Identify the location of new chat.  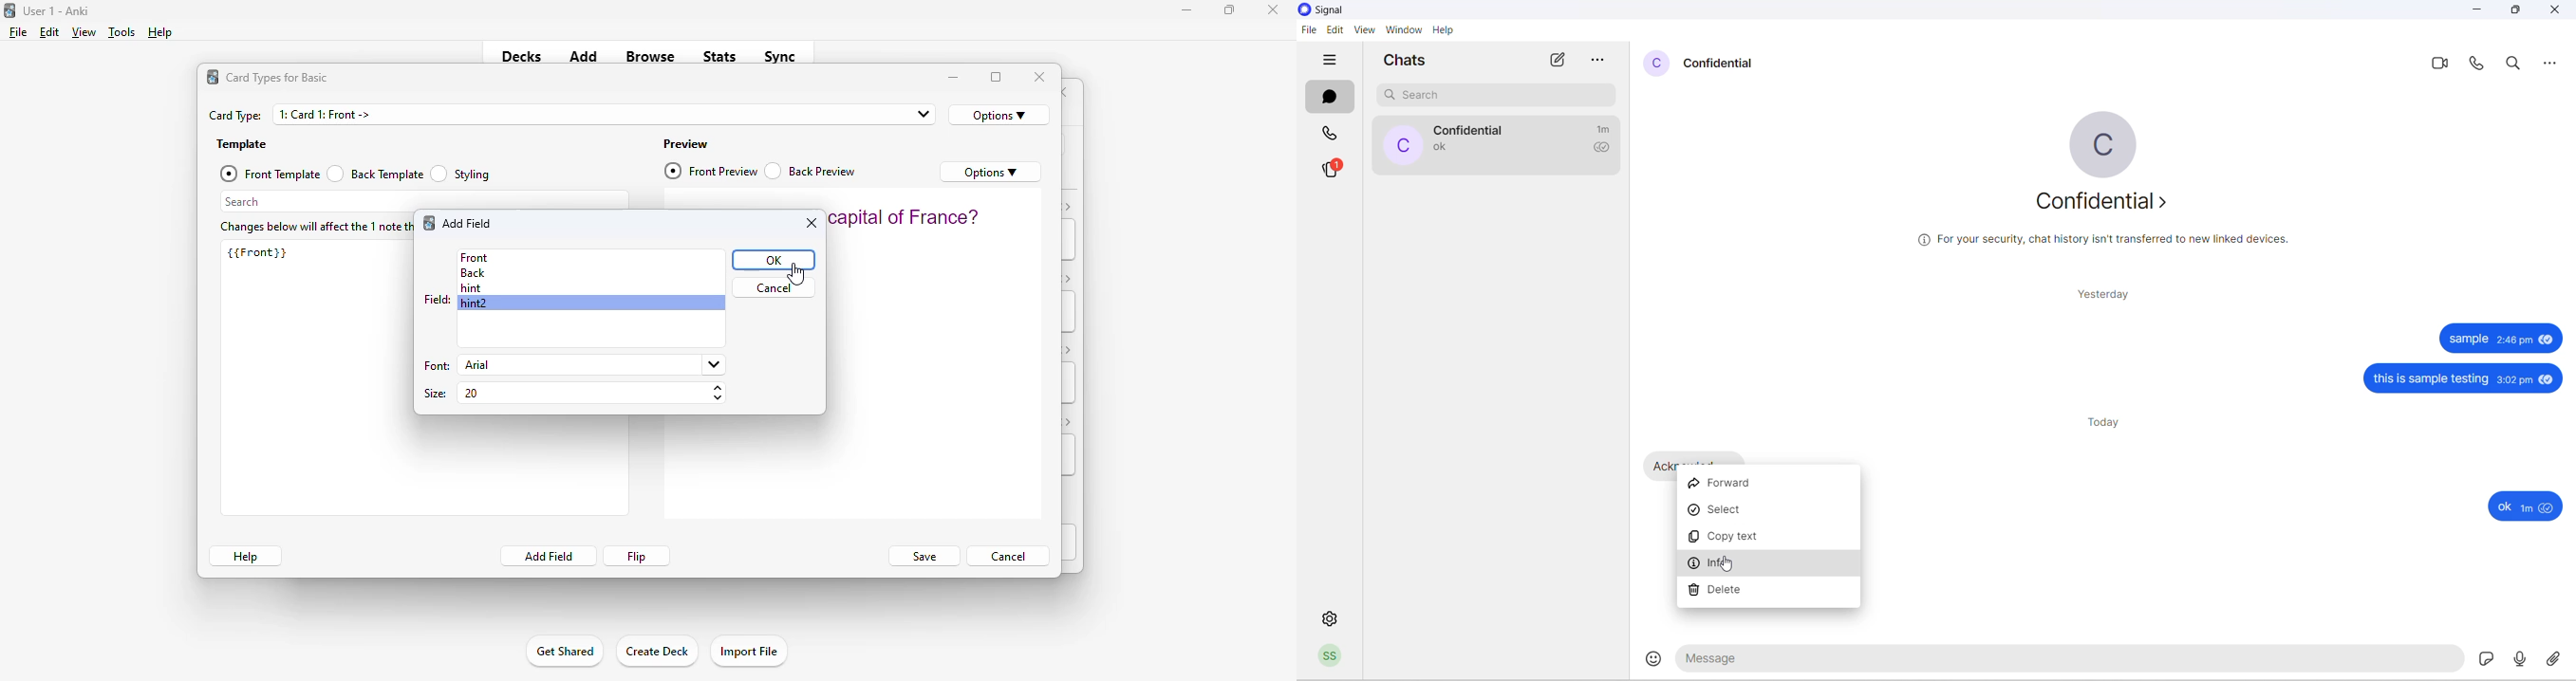
(1557, 61).